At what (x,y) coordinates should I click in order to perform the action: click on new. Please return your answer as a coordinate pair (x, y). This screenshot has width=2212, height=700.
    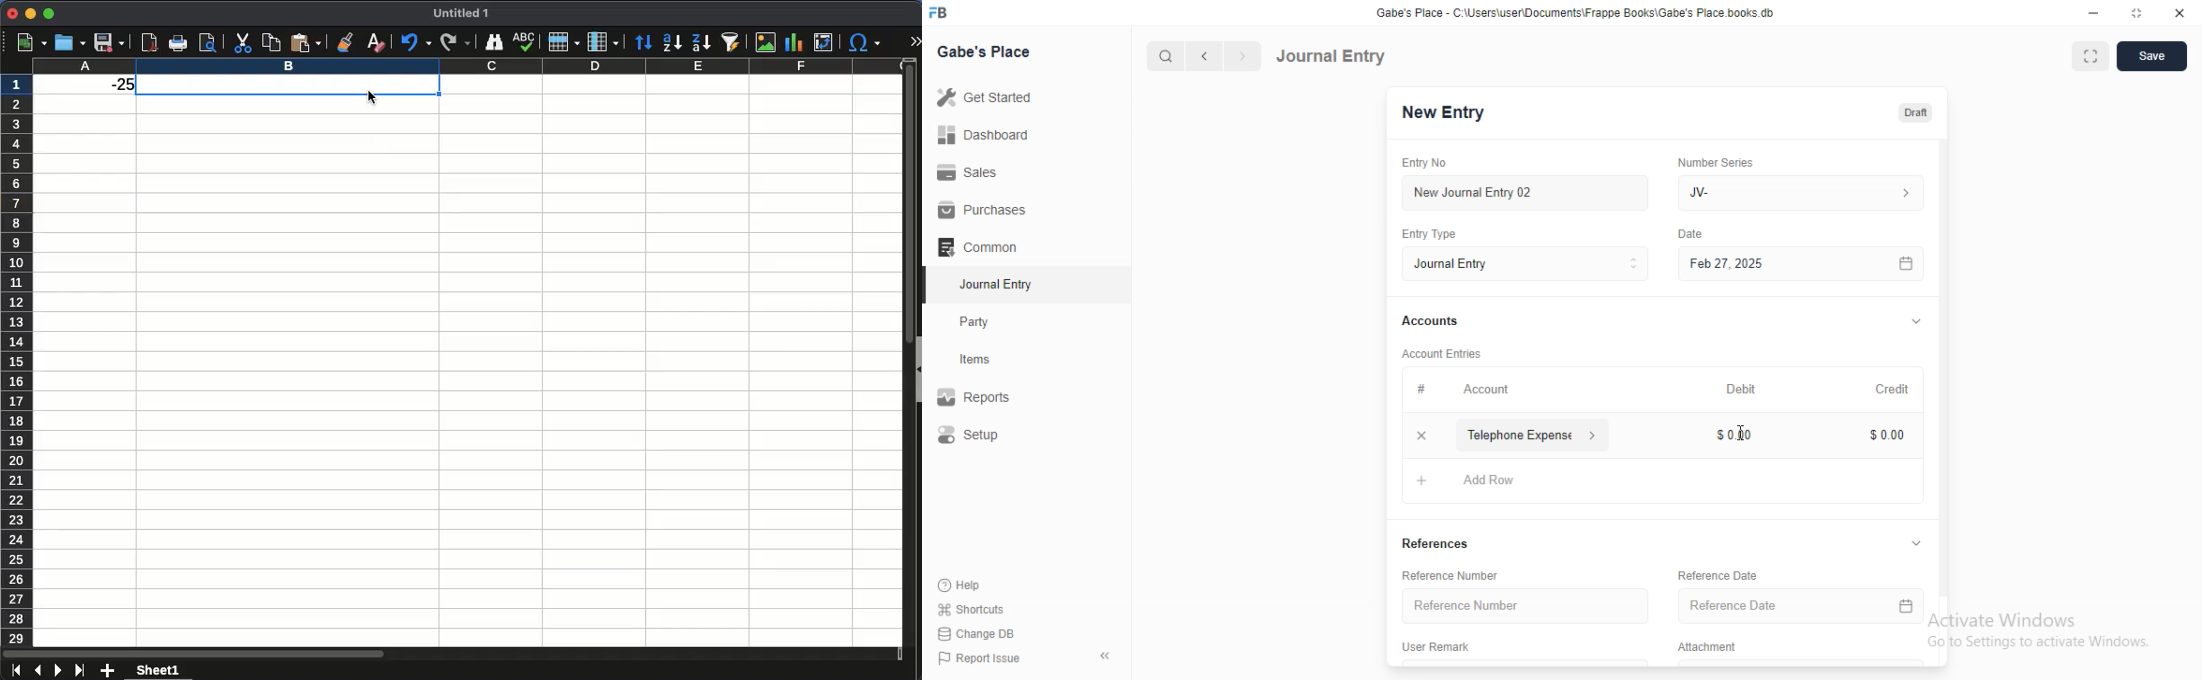
    Looking at the image, I should click on (28, 42).